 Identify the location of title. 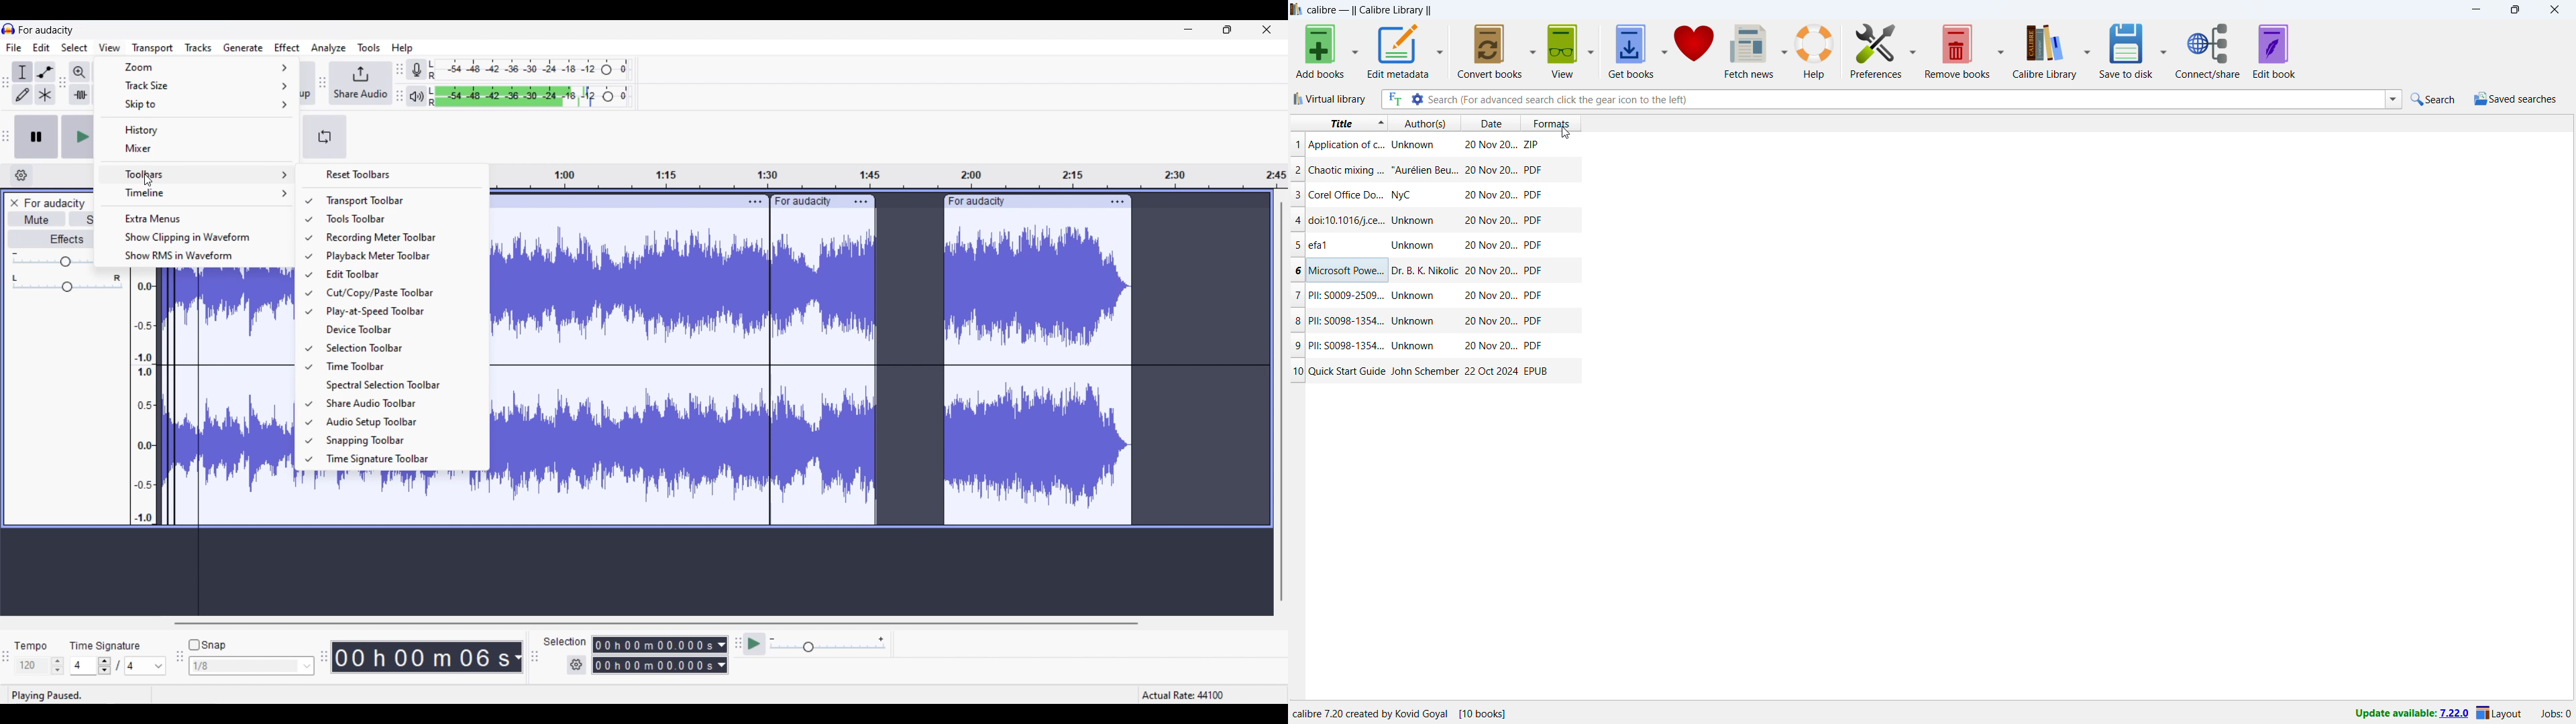
(1344, 320).